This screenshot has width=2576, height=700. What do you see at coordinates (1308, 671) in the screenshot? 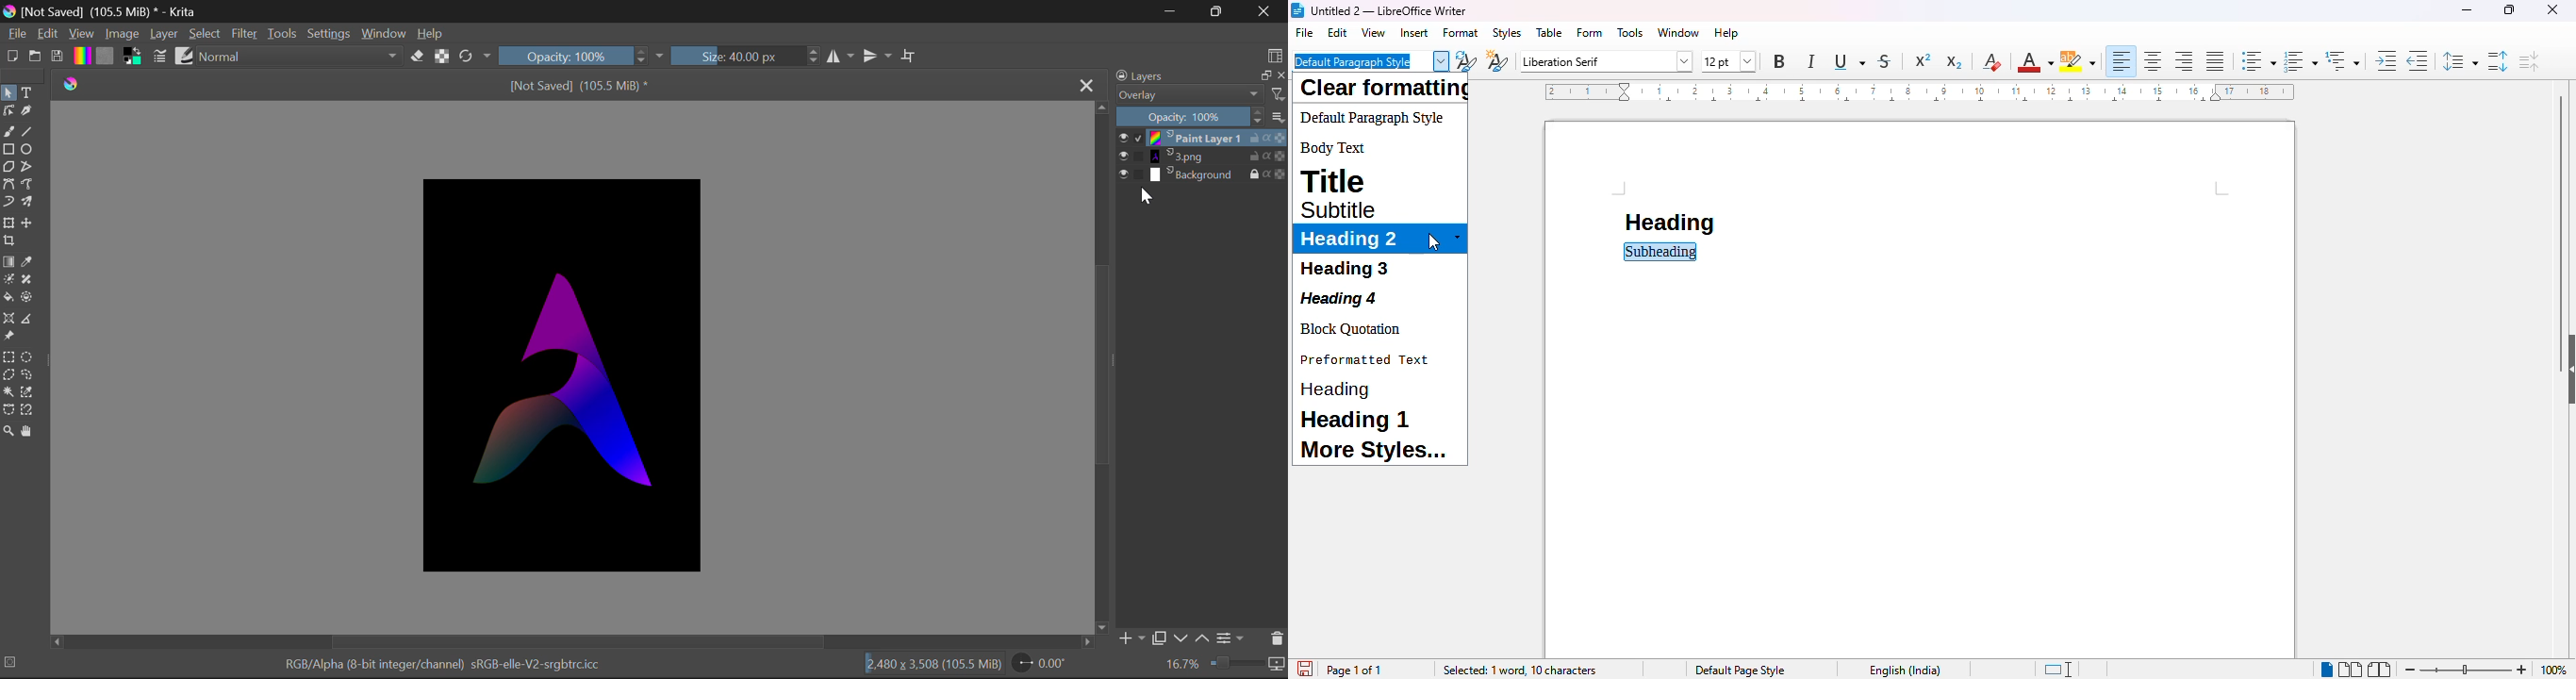
I see `click to save document` at bounding box center [1308, 671].